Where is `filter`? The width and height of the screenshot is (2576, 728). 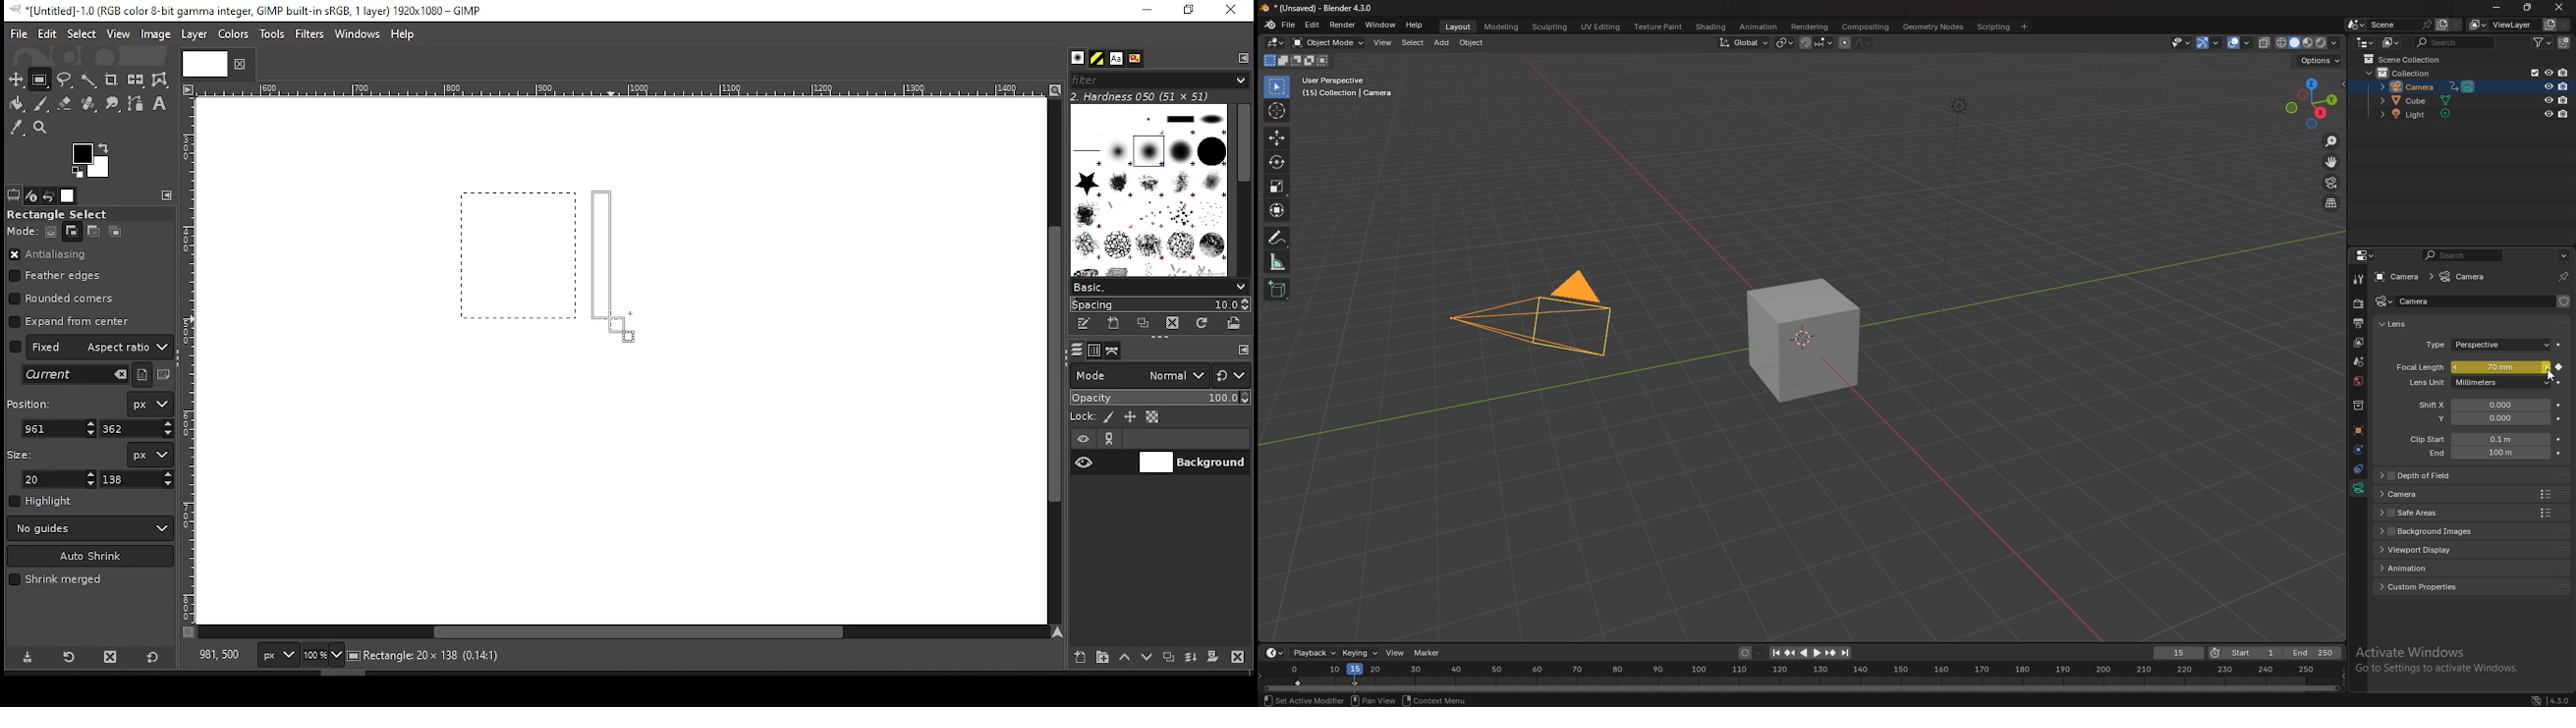
filter is located at coordinates (2543, 43).